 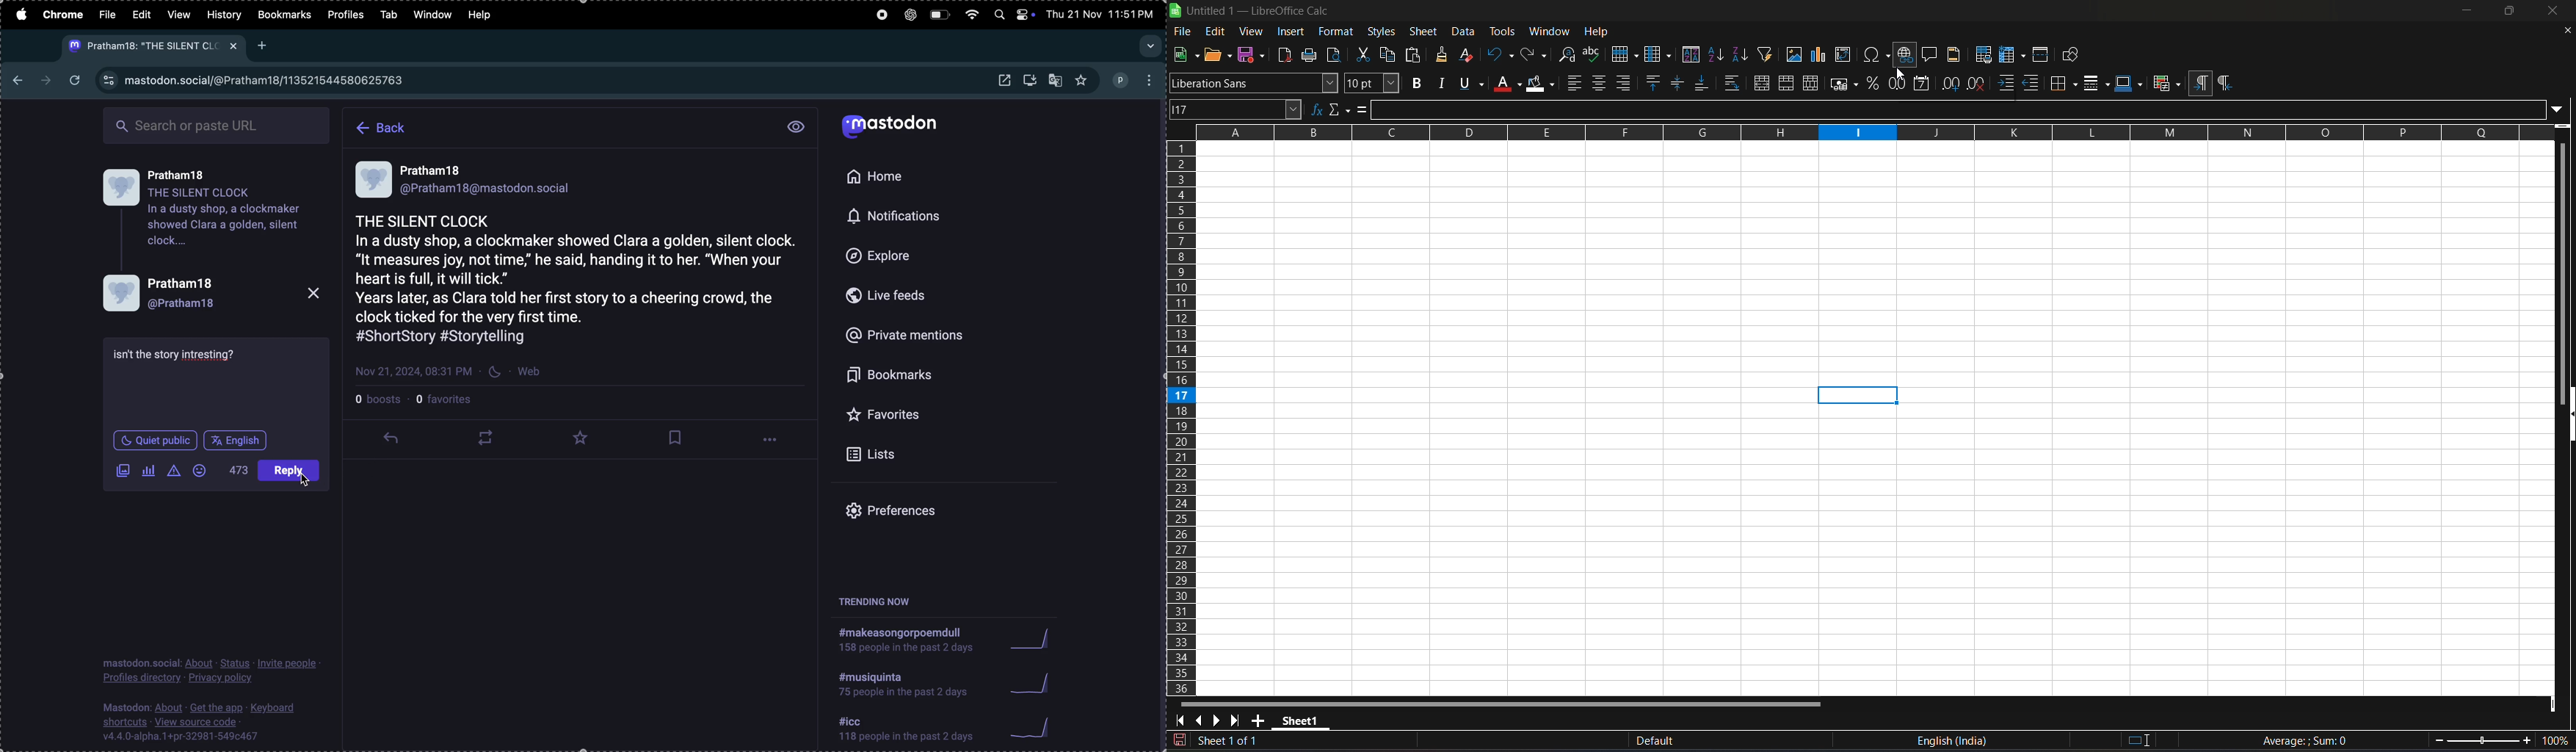 I want to click on wrap text, so click(x=1733, y=83).